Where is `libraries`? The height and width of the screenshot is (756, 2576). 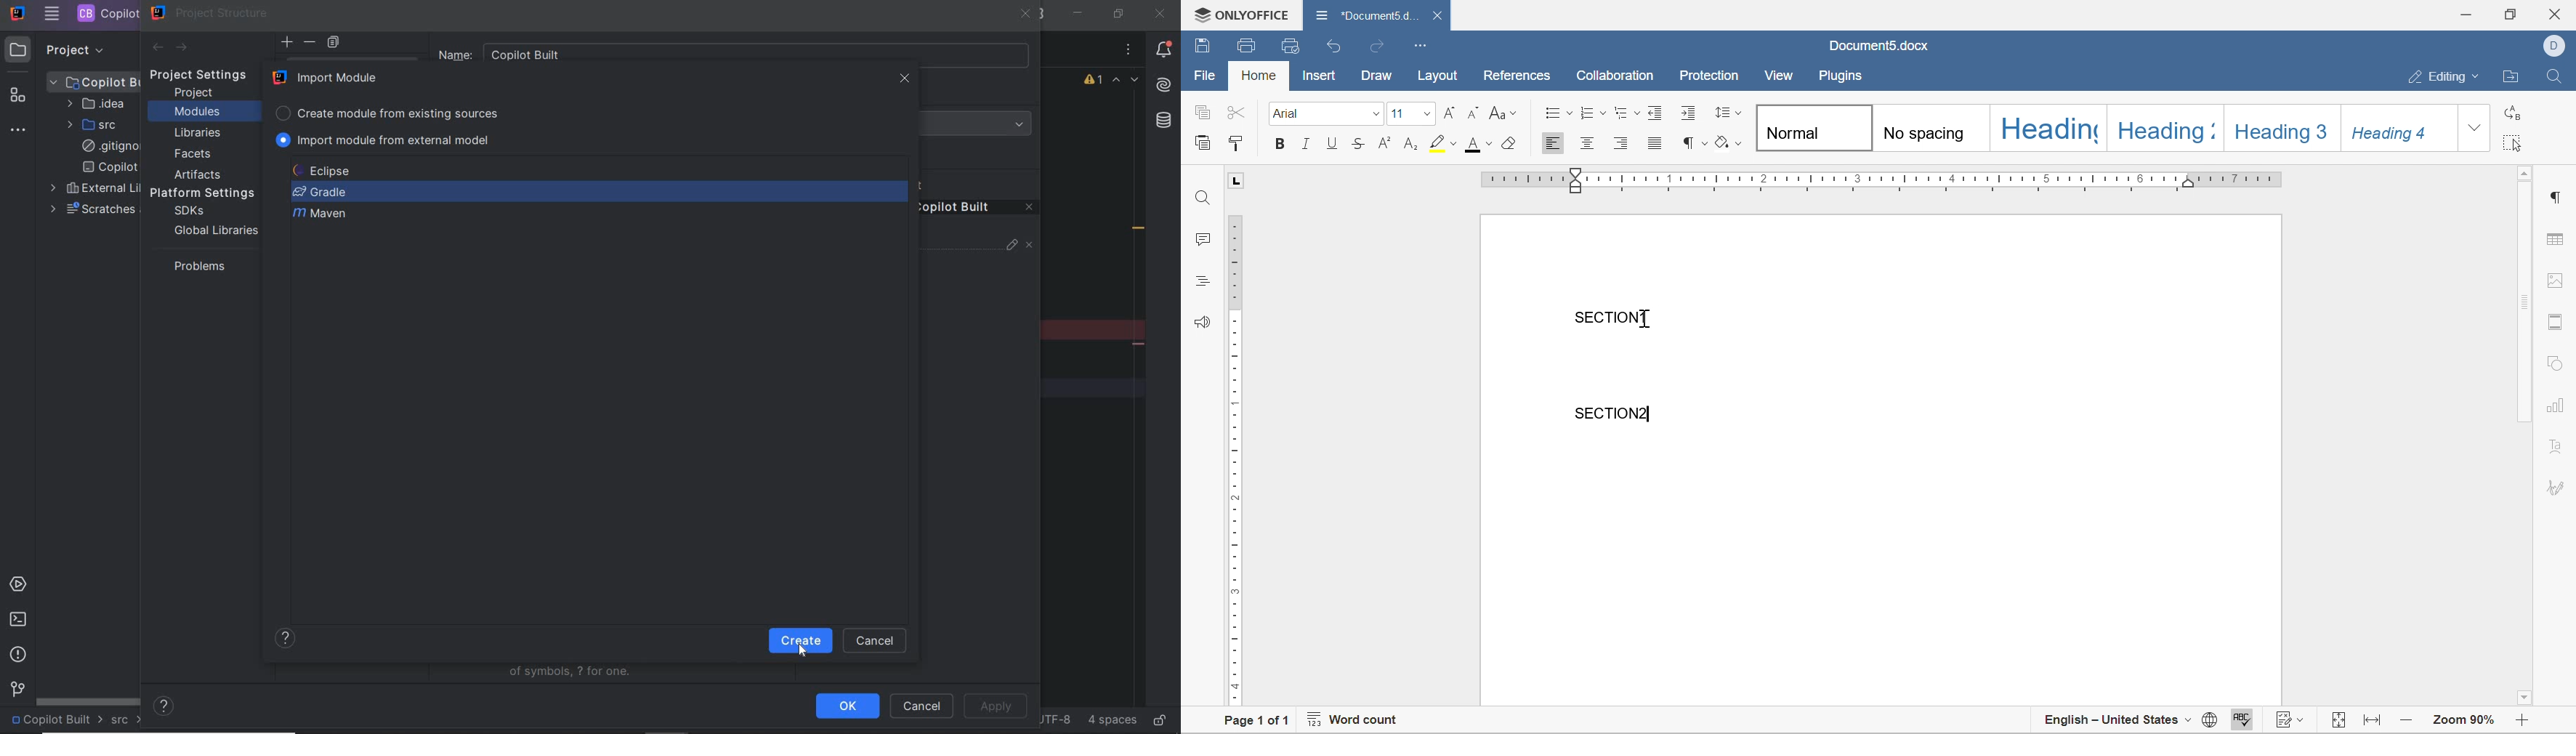 libraries is located at coordinates (198, 134).